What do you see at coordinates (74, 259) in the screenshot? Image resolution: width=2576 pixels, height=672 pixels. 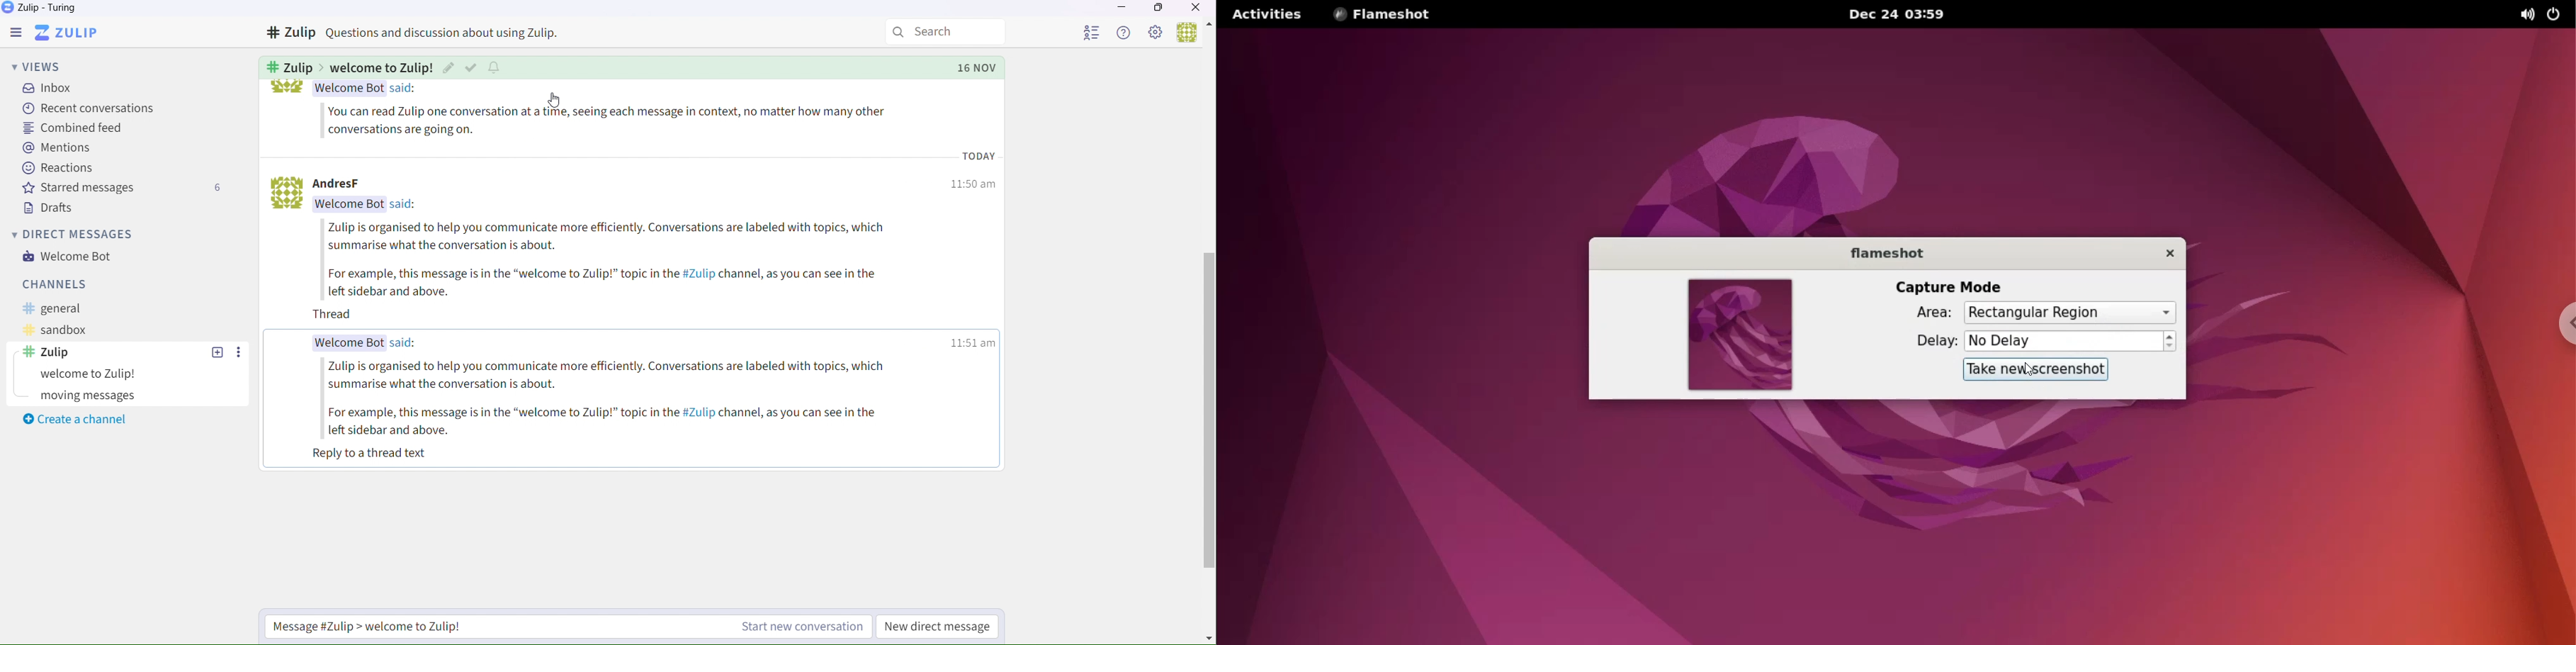 I see `Welcome bot` at bounding box center [74, 259].